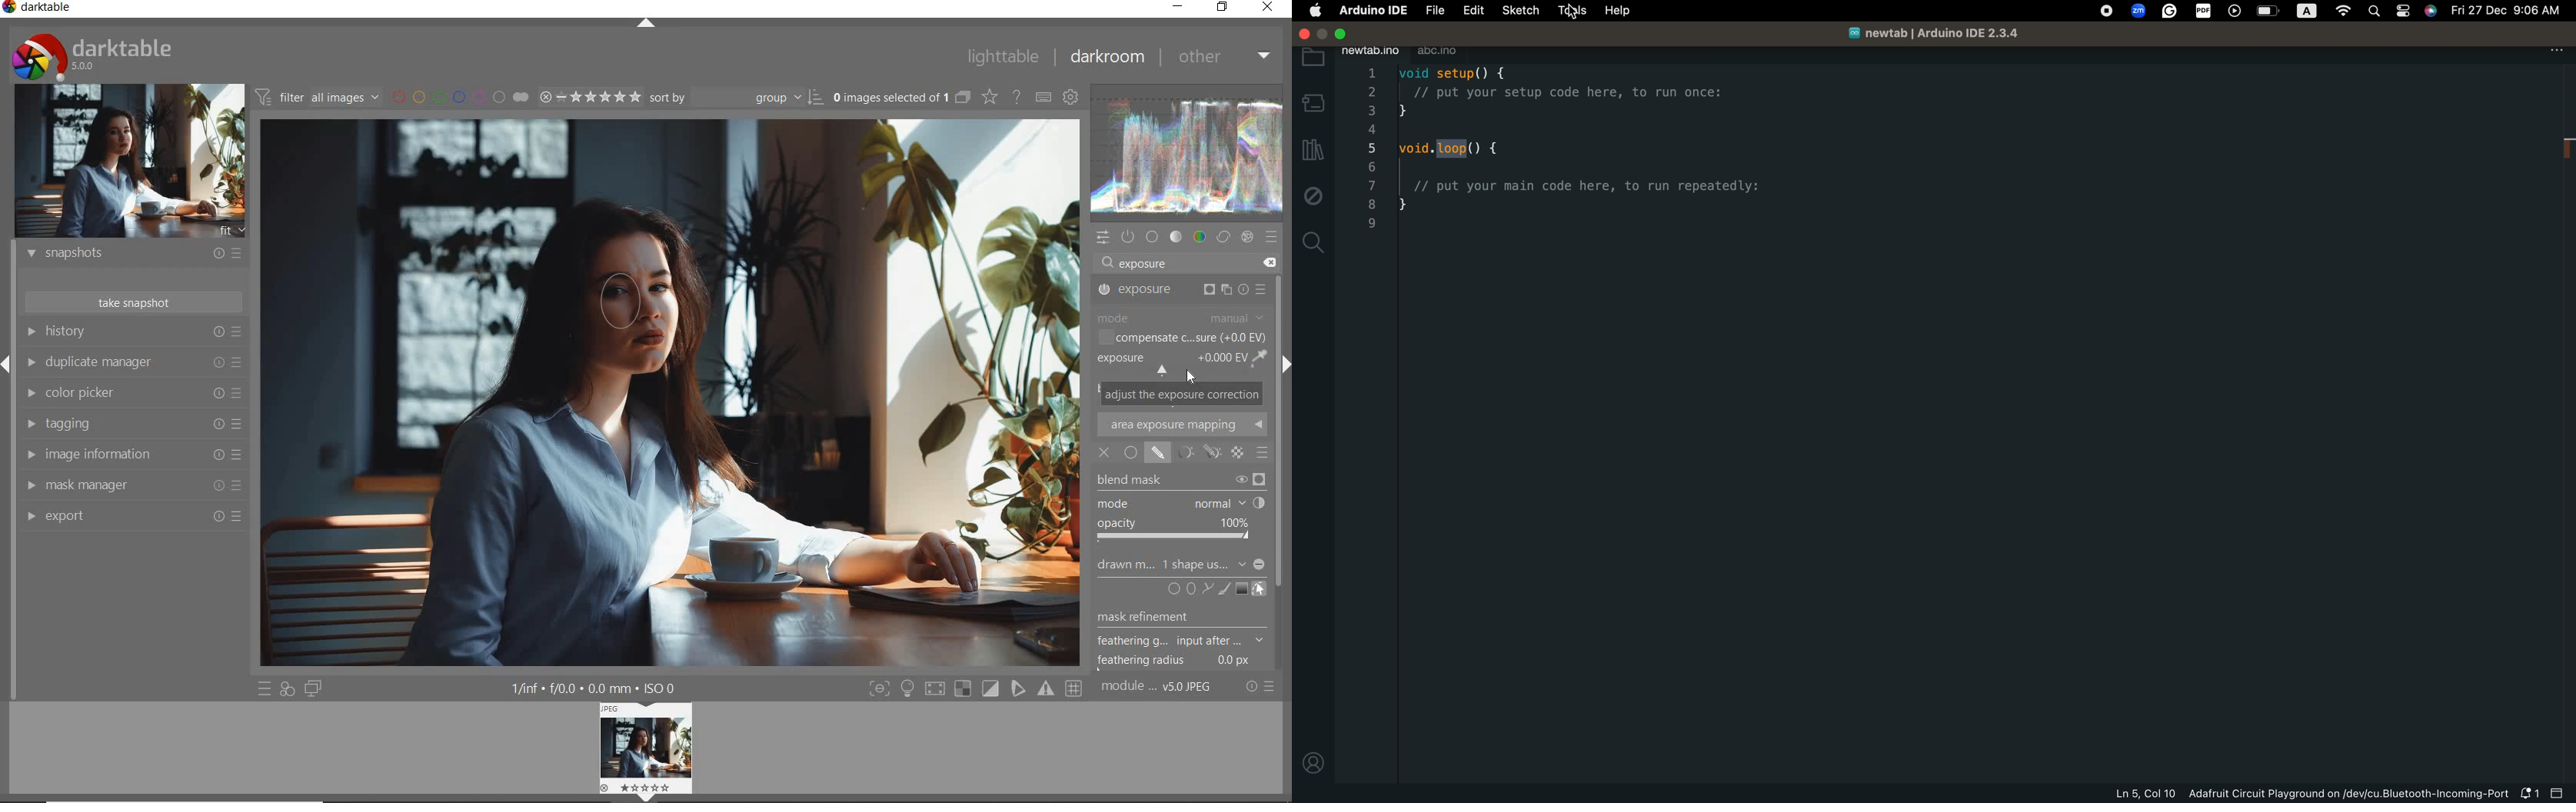 This screenshot has width=2576, height=812. What do you see at coordinates (1176, 236) in the screenshot?
I see `tone` at bounding box center [1176, 236].